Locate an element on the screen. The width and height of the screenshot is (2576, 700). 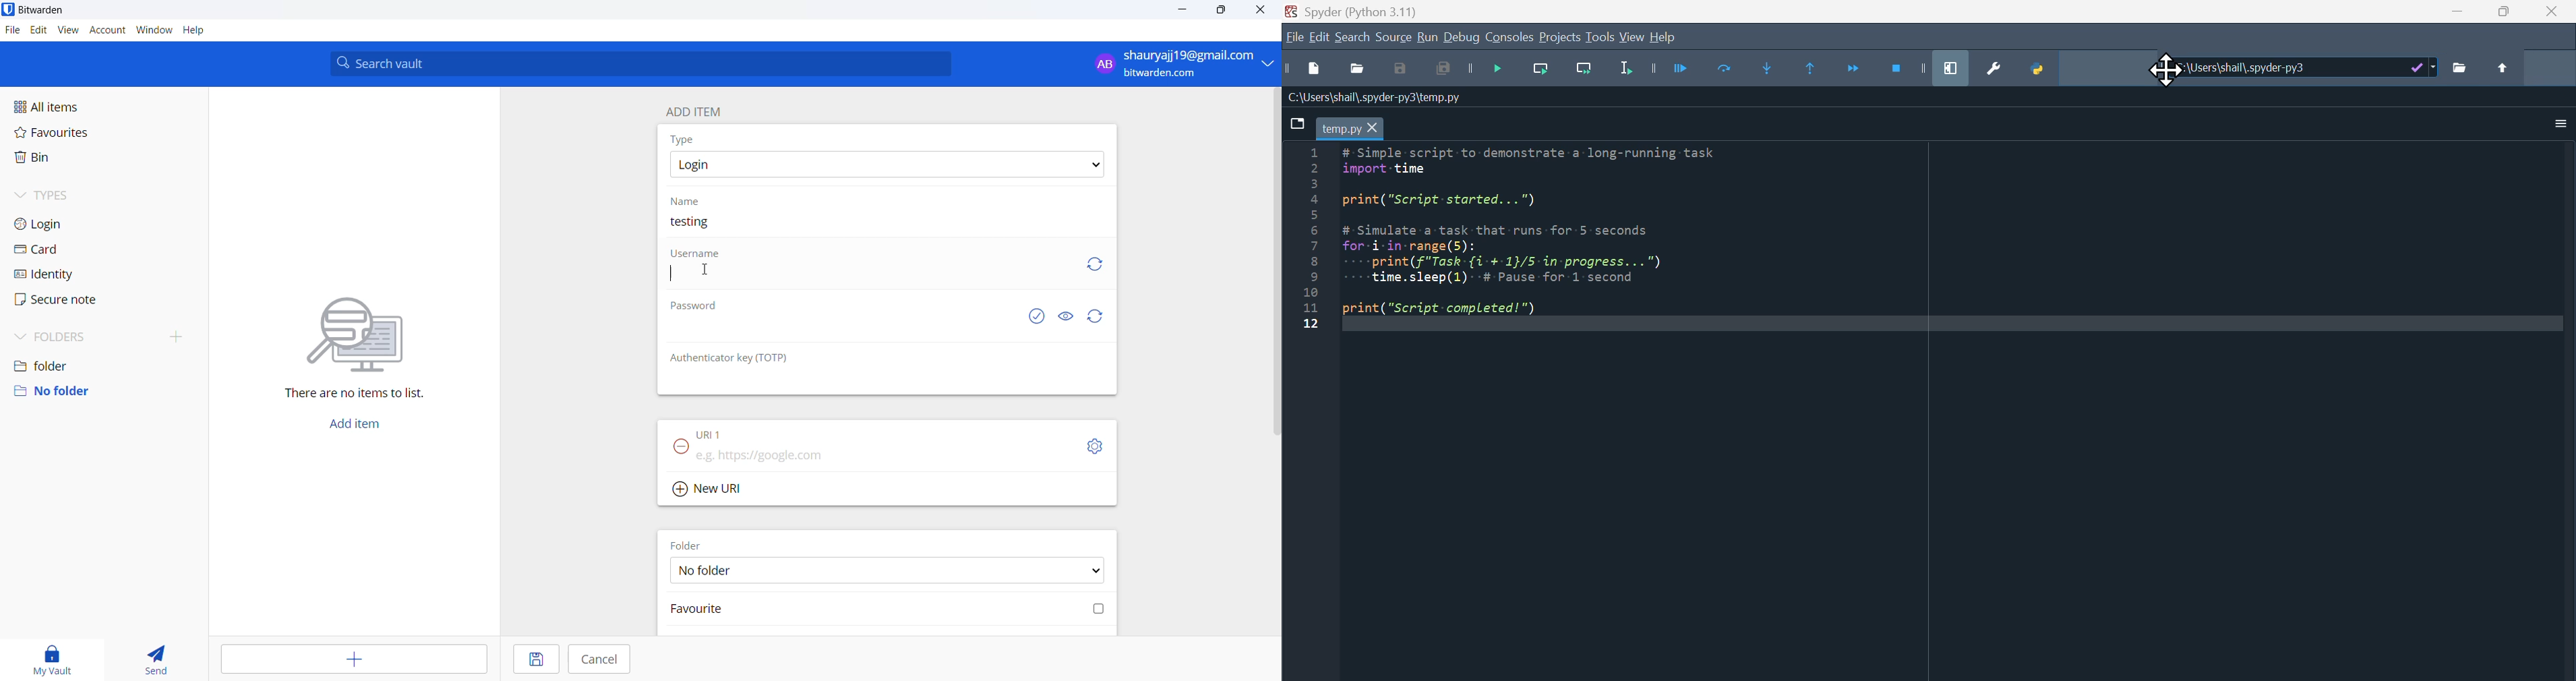
Continue execution until same function returns is located at coordinates (1819, 71).